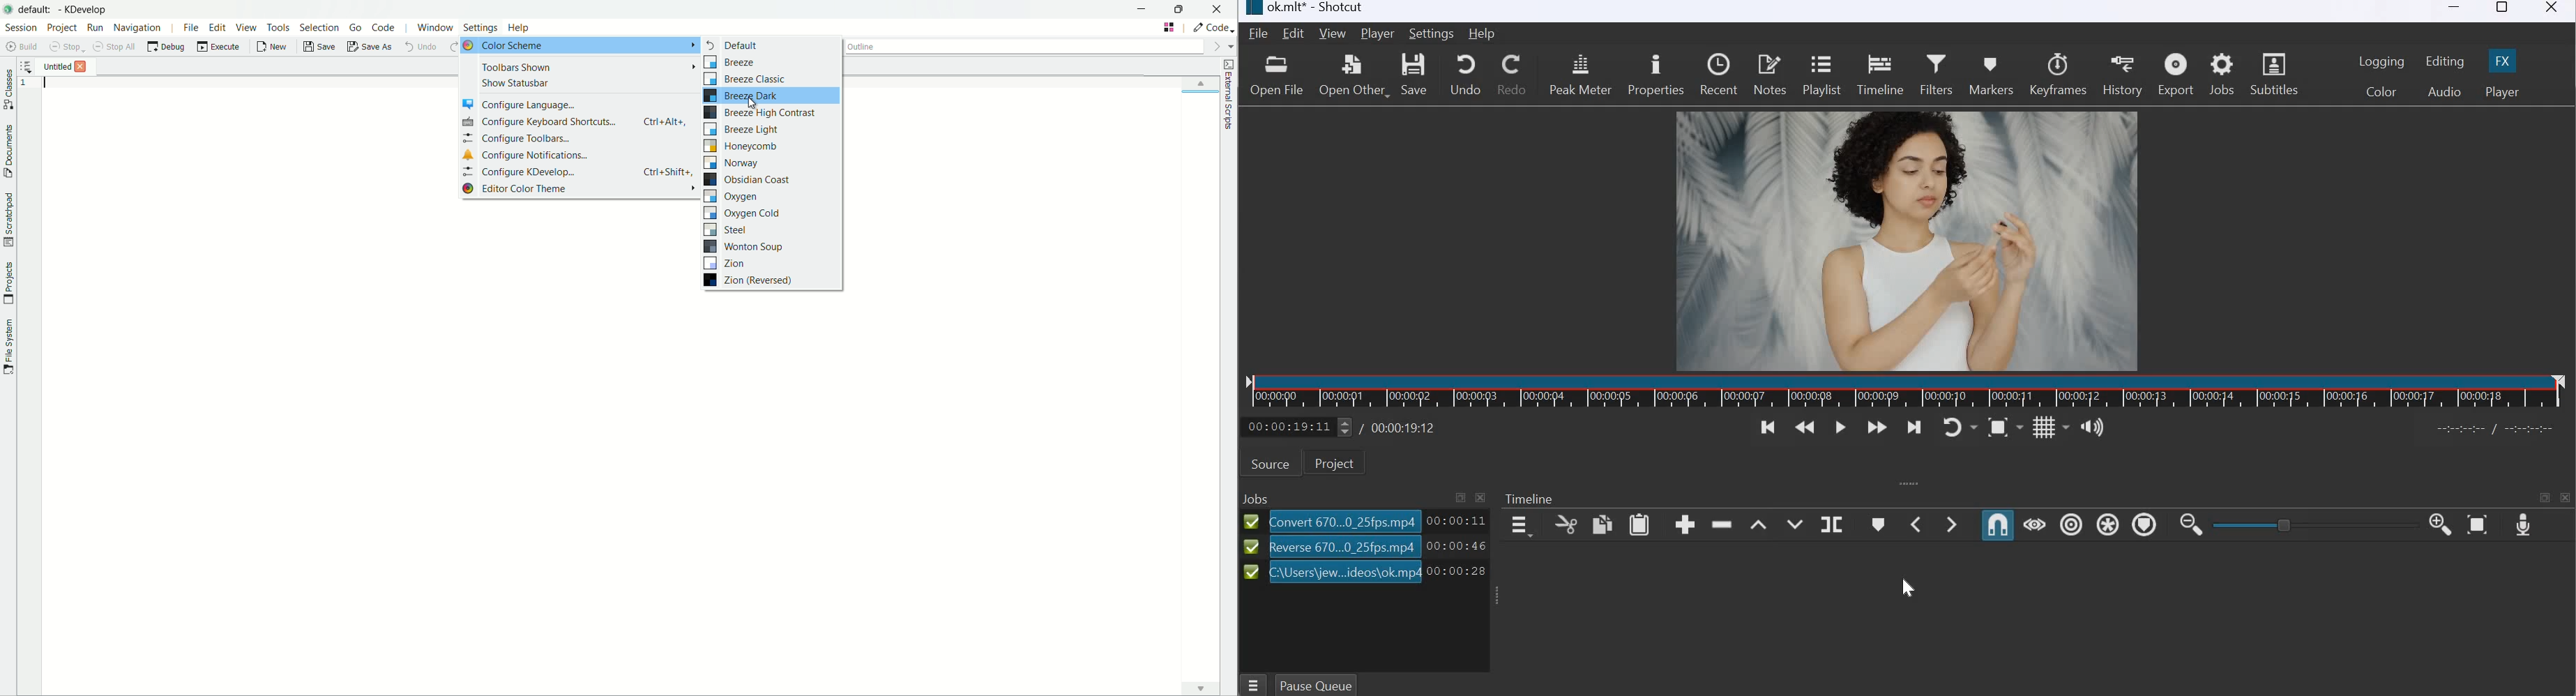 The height and width of the screenshot is (700, 2576). What do you see at coordinates (1579, 73) in the screenshot?
I see `Peak meter` at bounding box center [1579, 73].